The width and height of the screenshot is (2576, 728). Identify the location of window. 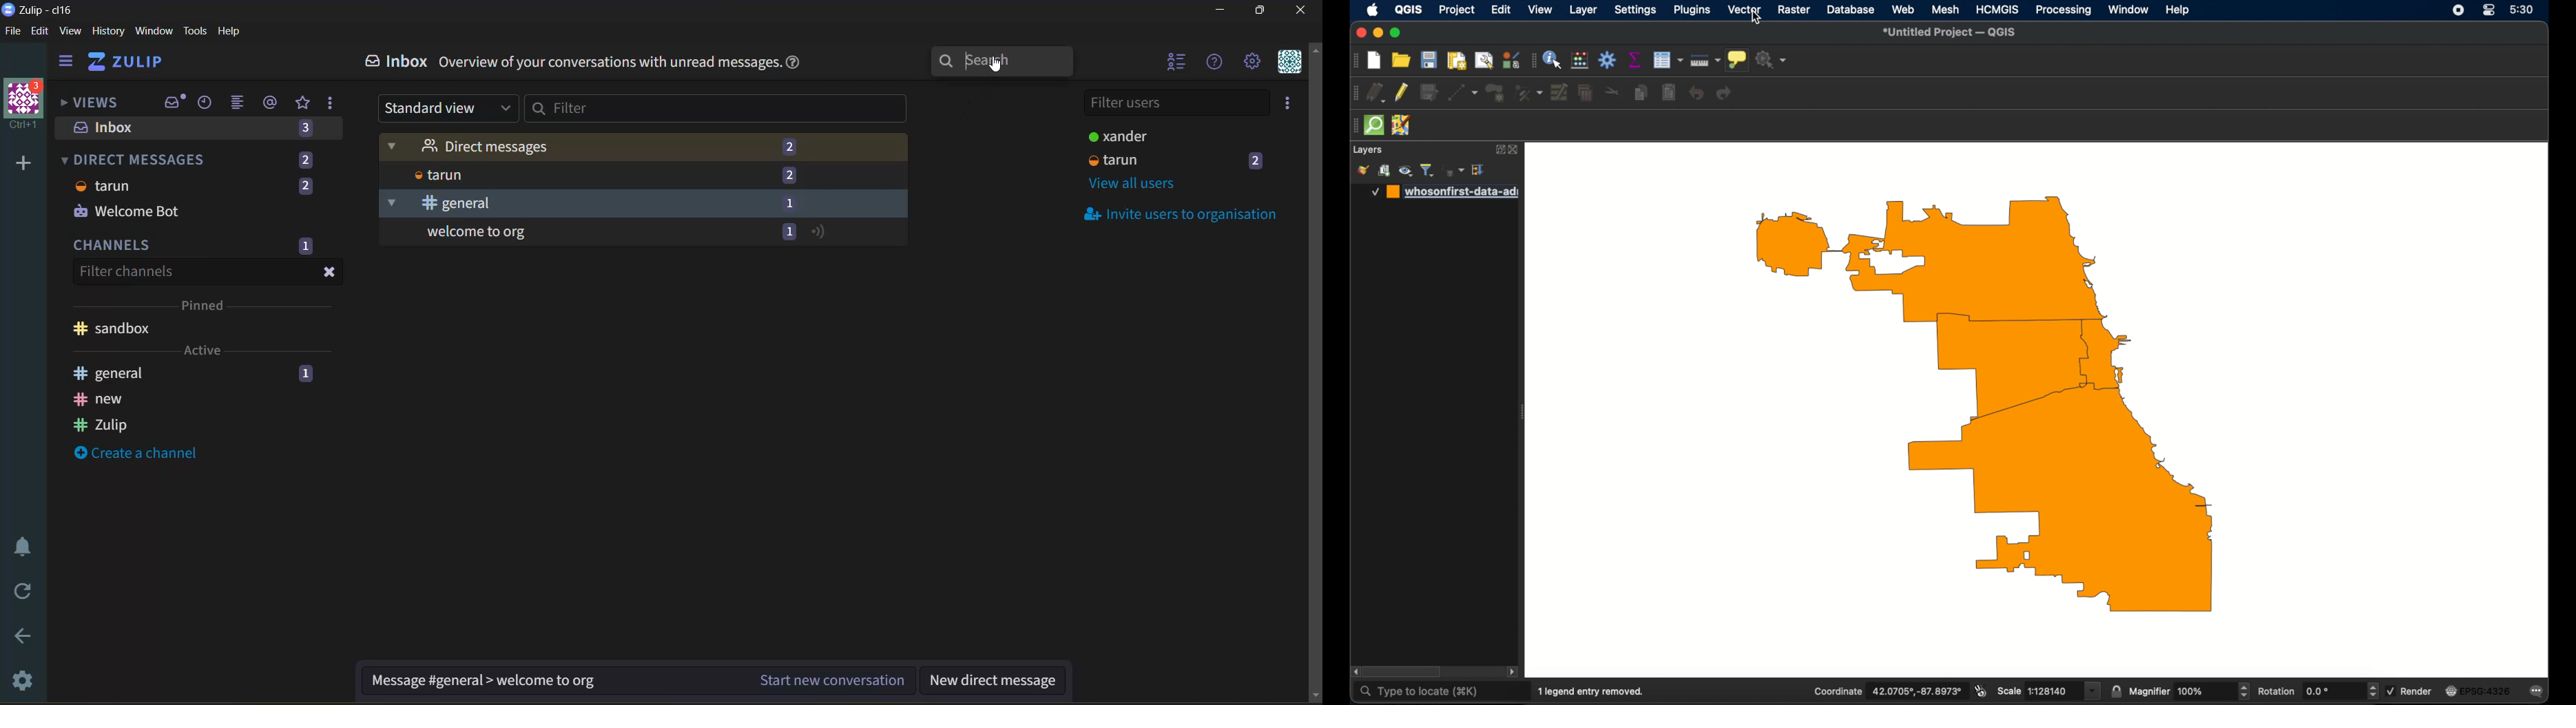
(154, 31).